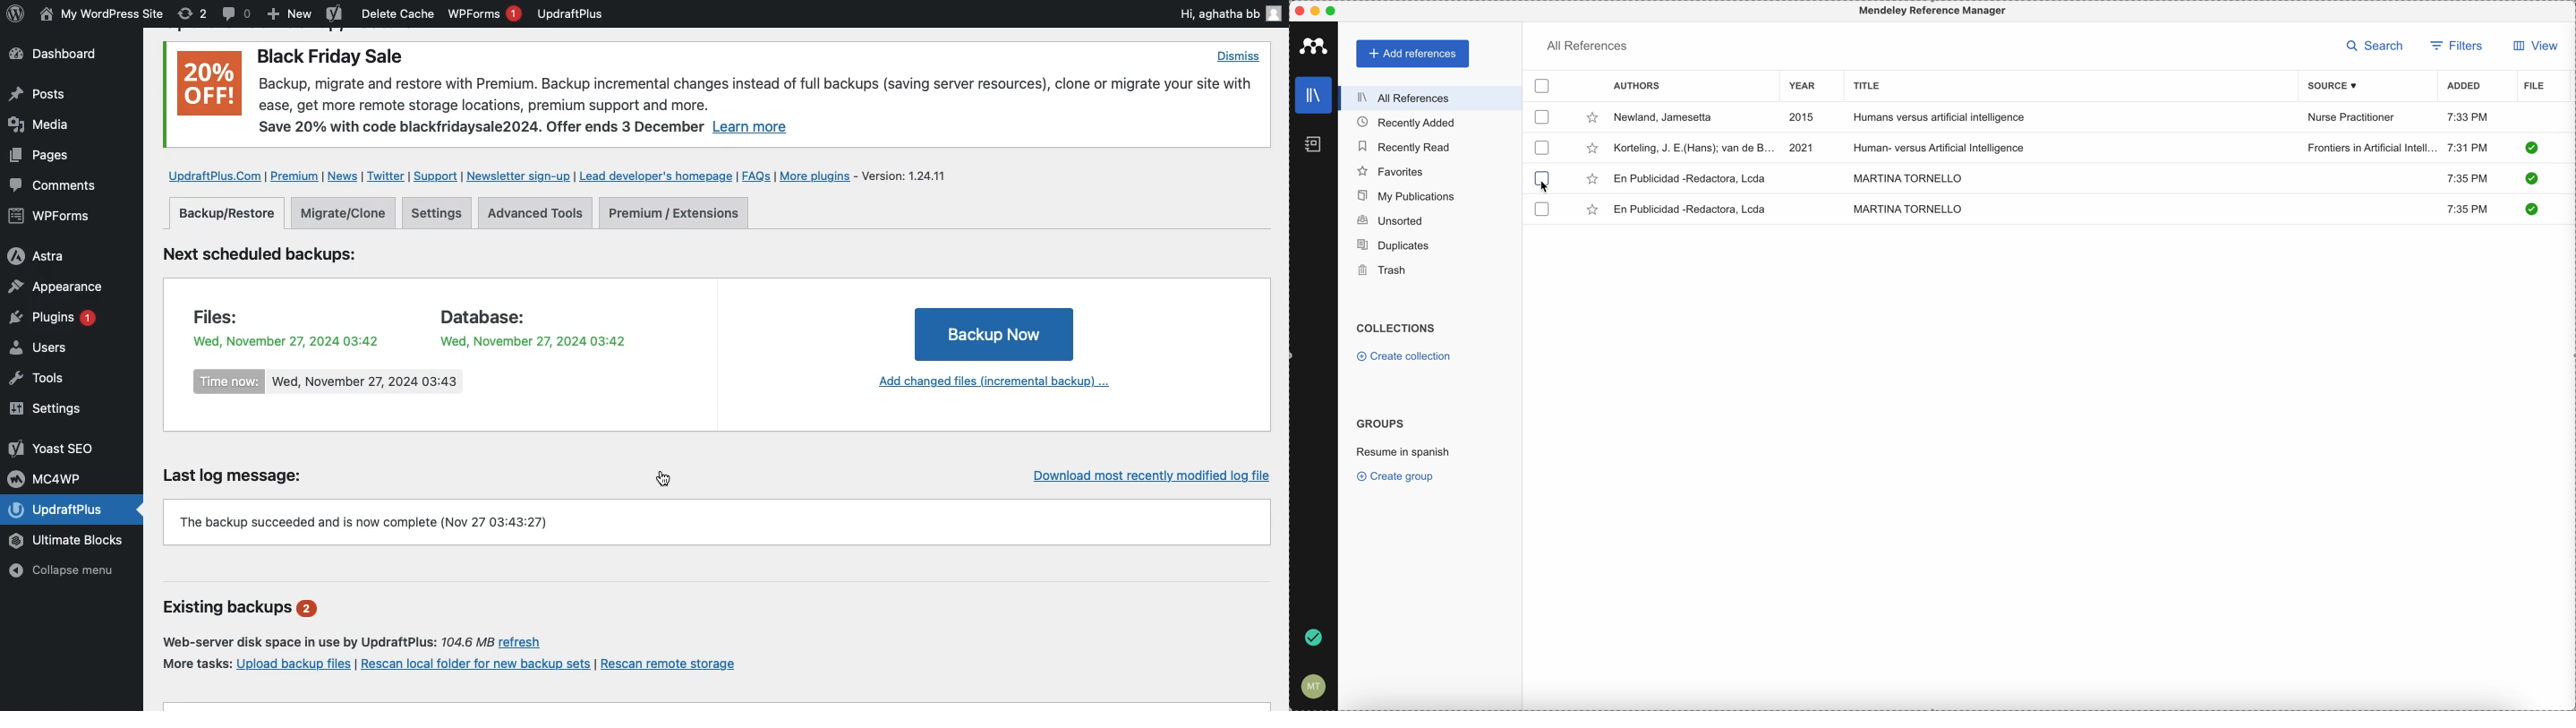  What do you see at coordinates (228, 213) in the screenshot?
I see `Backup/Restore` at bounding box center [228, 213].